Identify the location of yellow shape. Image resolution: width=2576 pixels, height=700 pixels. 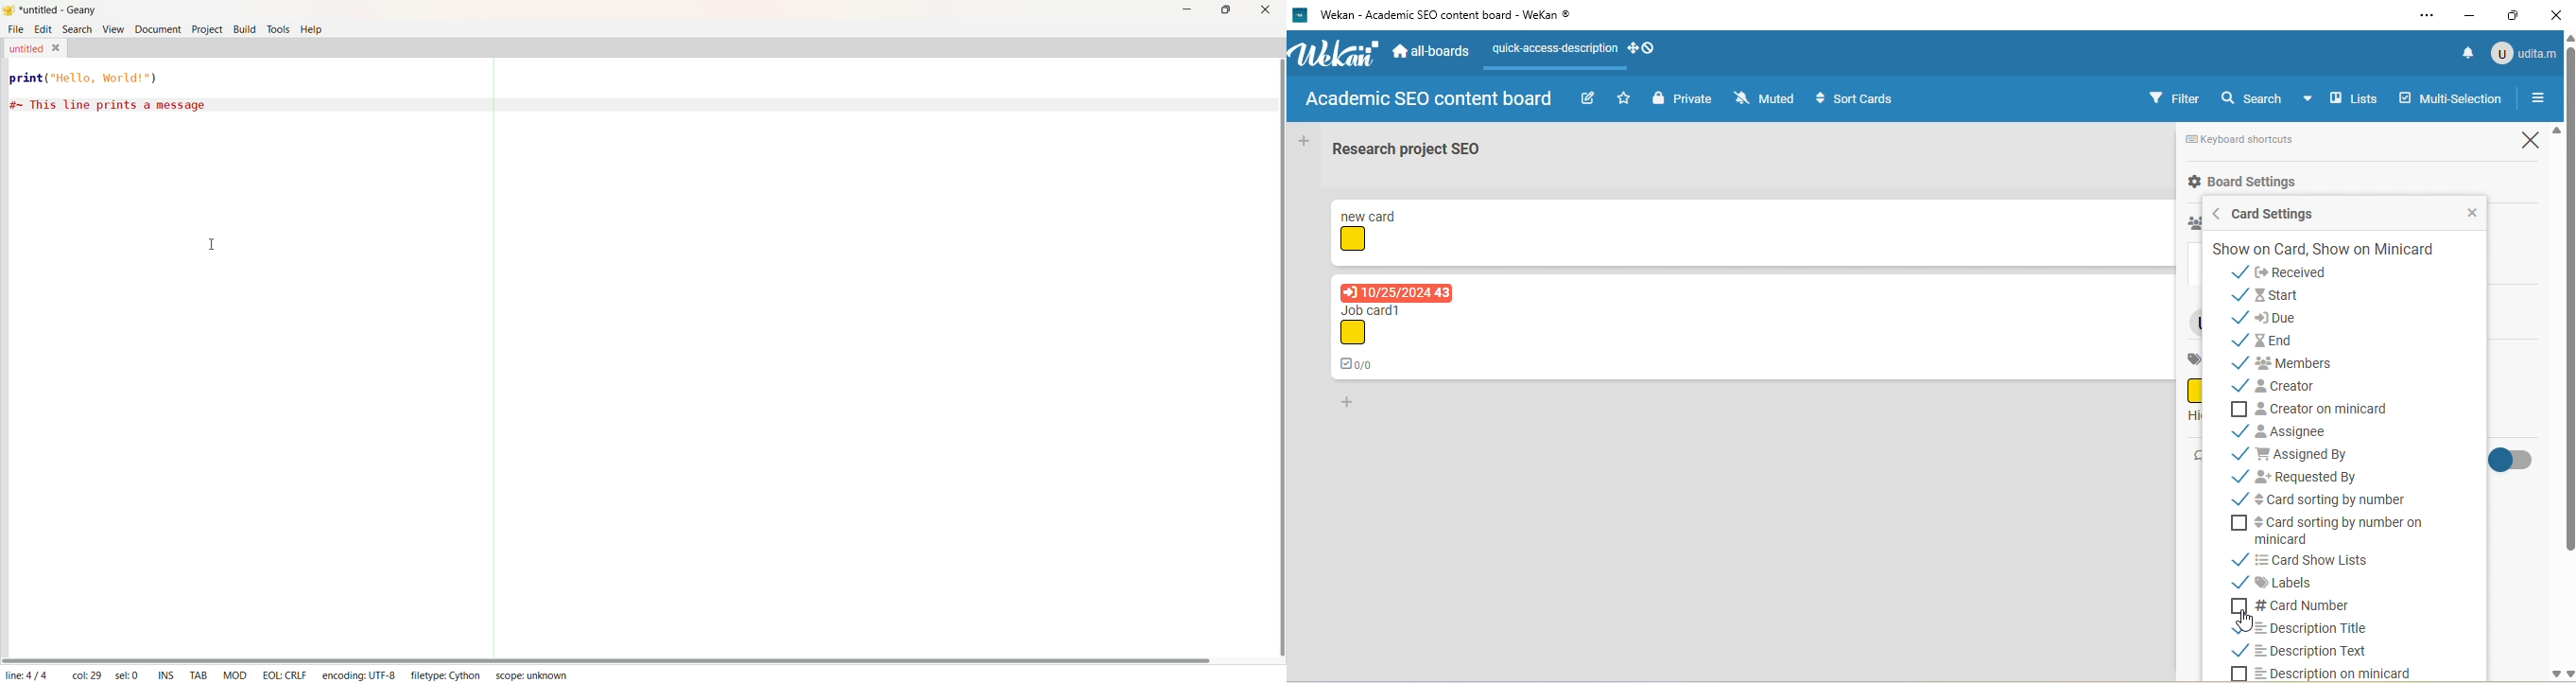
(1355, 240).